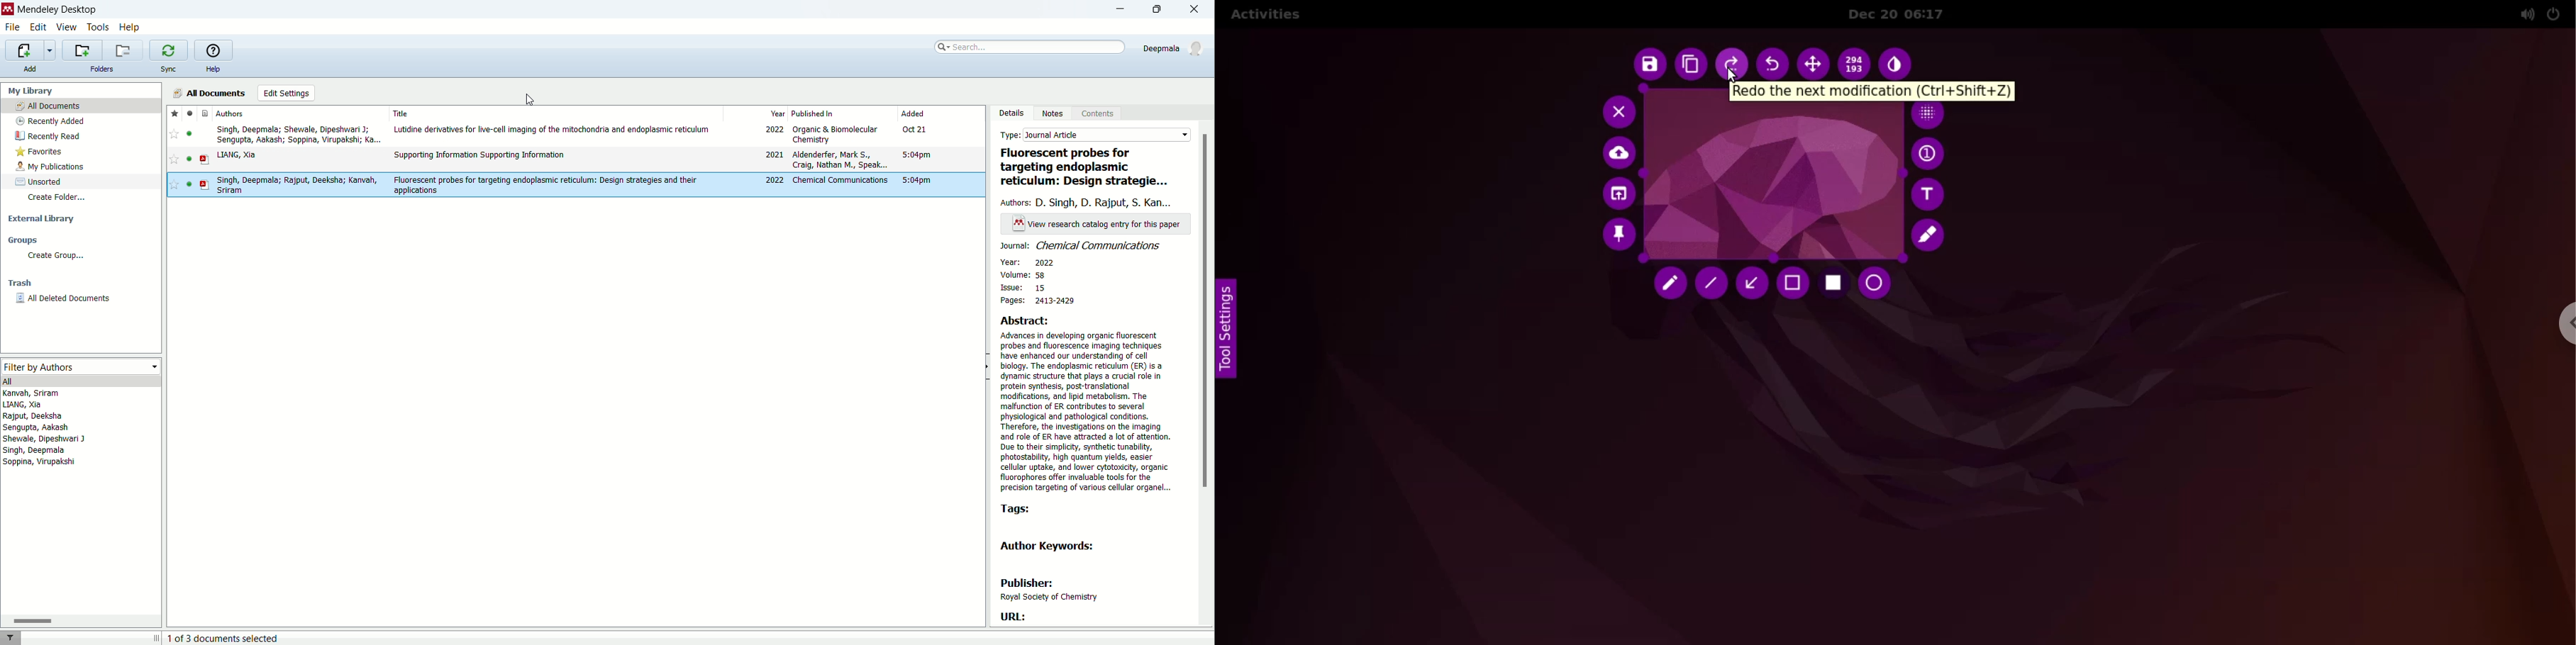 Image resolution: width=2576 pixels, height=672 pixels. Describe the element at coordinates (78, 365) in the screenshot. I see `filter by authors` at that location.